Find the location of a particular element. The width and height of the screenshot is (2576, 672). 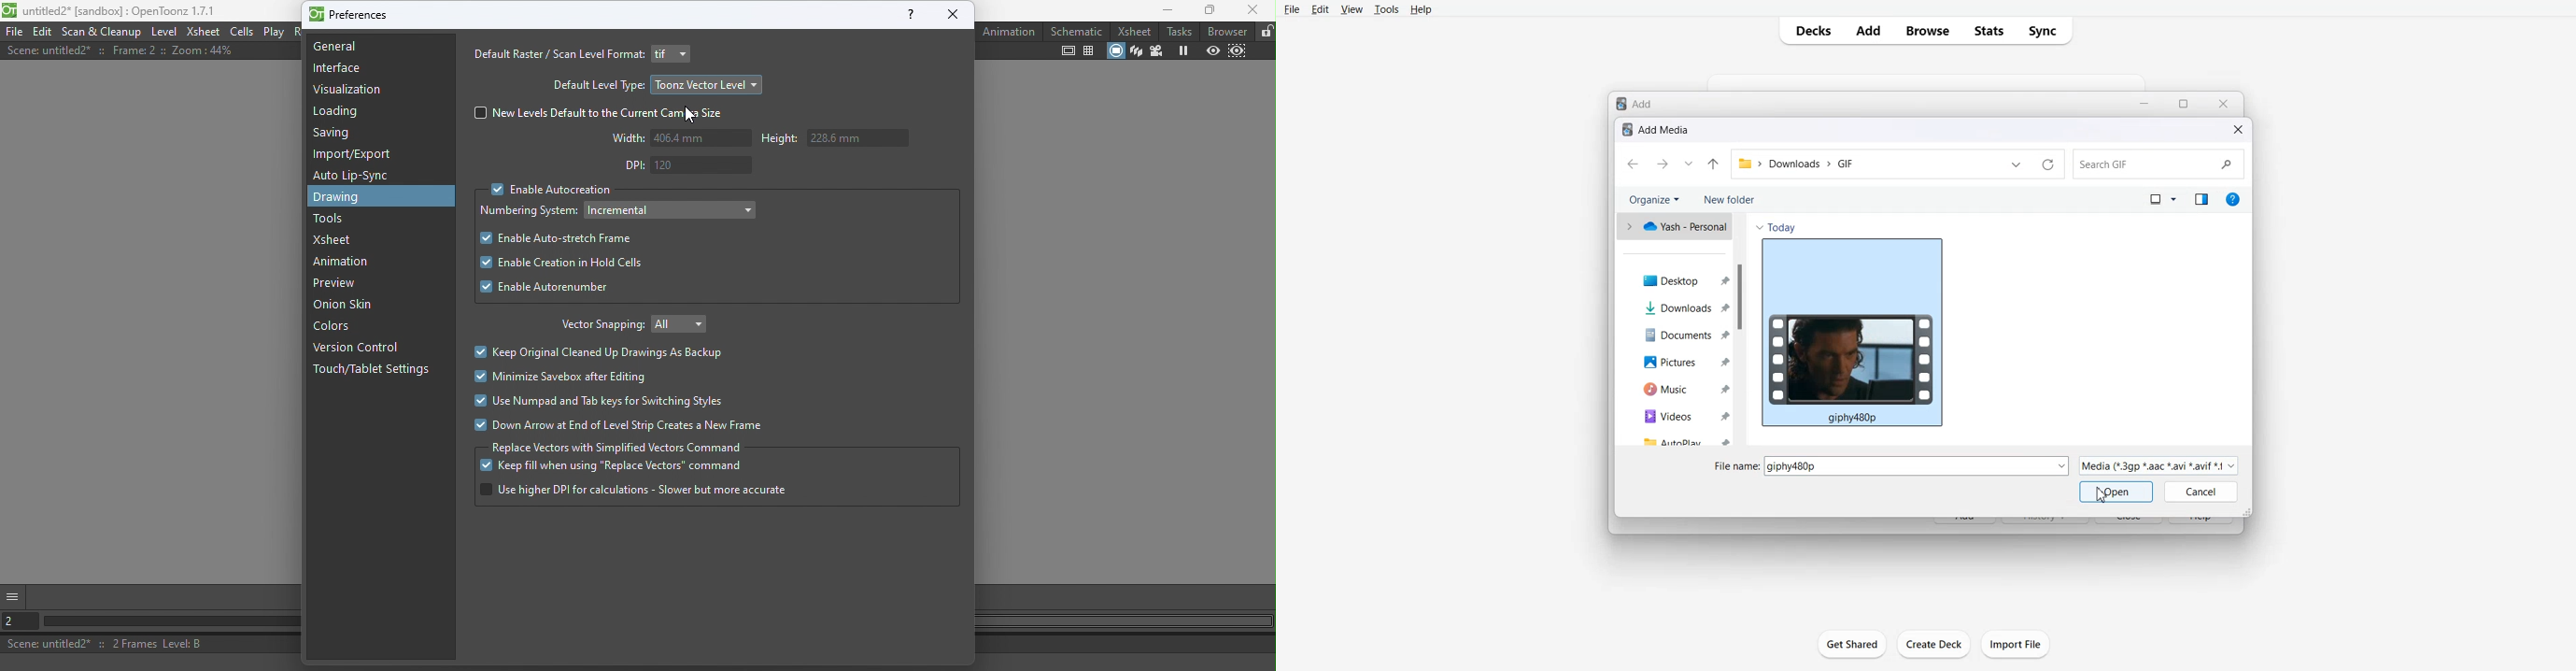

Maximize is located at coordinates (2185, 104).